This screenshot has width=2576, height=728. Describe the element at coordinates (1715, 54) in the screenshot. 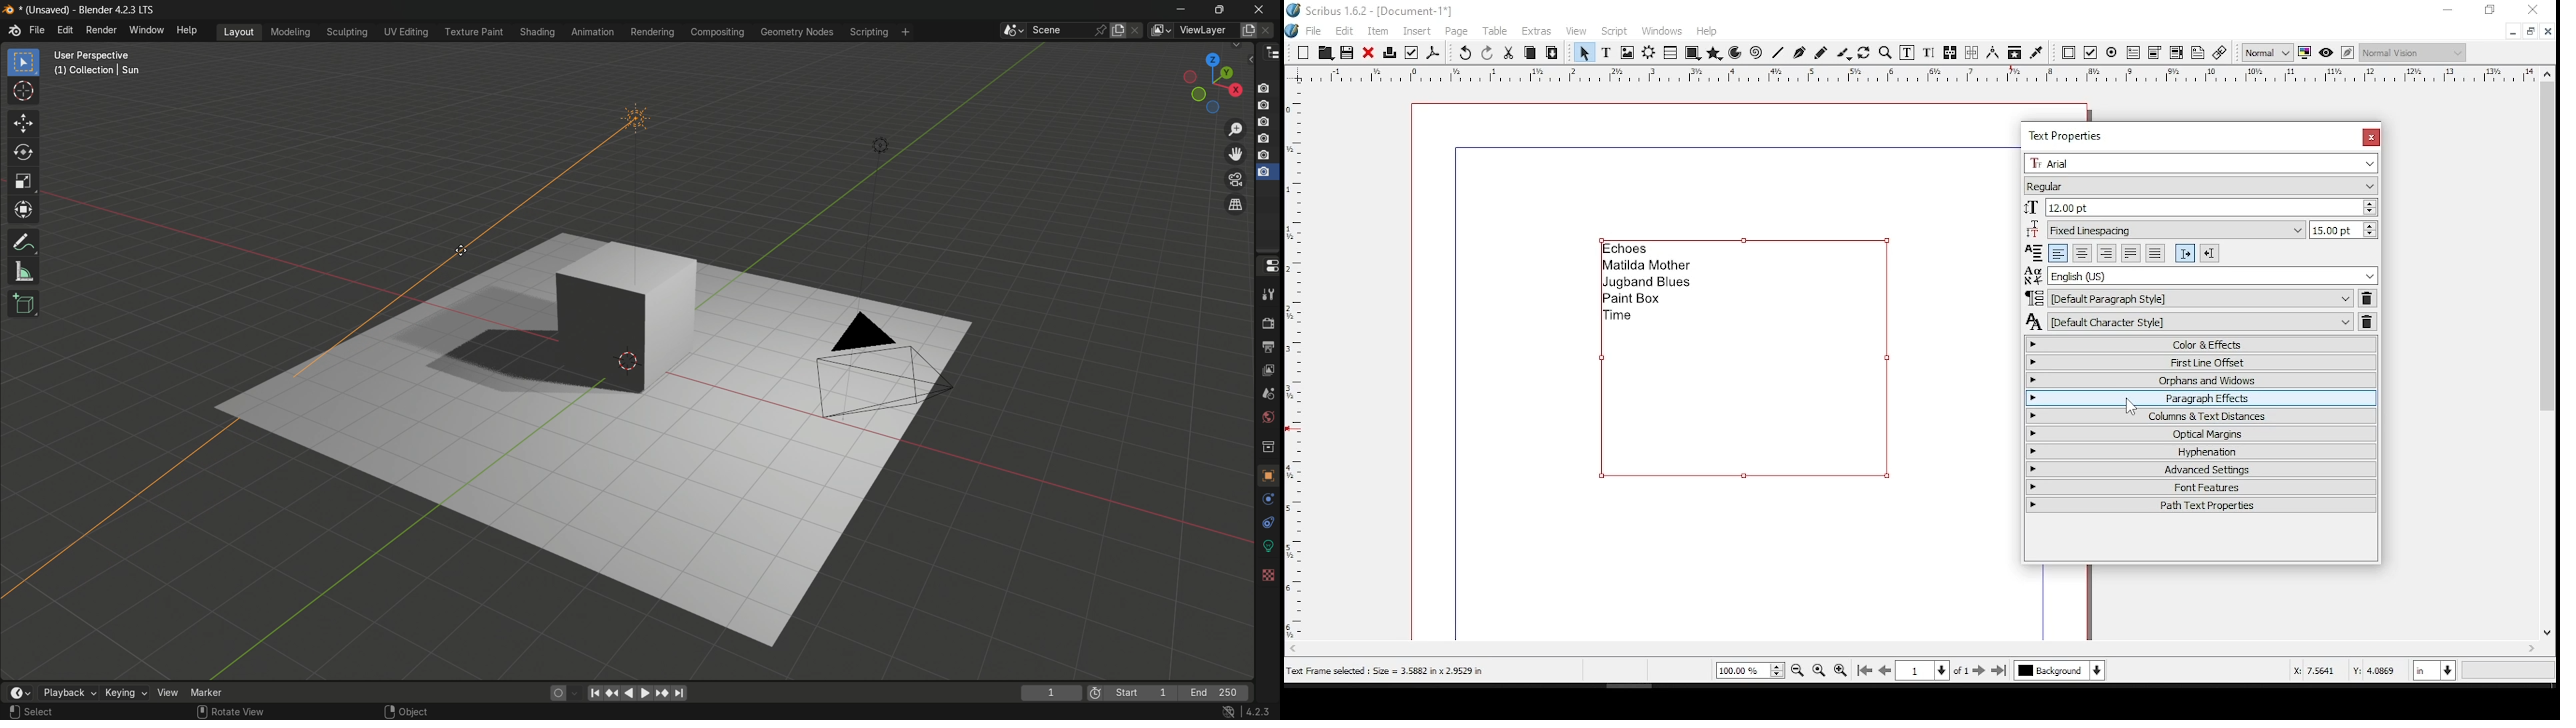

I see `polygon` at that location.